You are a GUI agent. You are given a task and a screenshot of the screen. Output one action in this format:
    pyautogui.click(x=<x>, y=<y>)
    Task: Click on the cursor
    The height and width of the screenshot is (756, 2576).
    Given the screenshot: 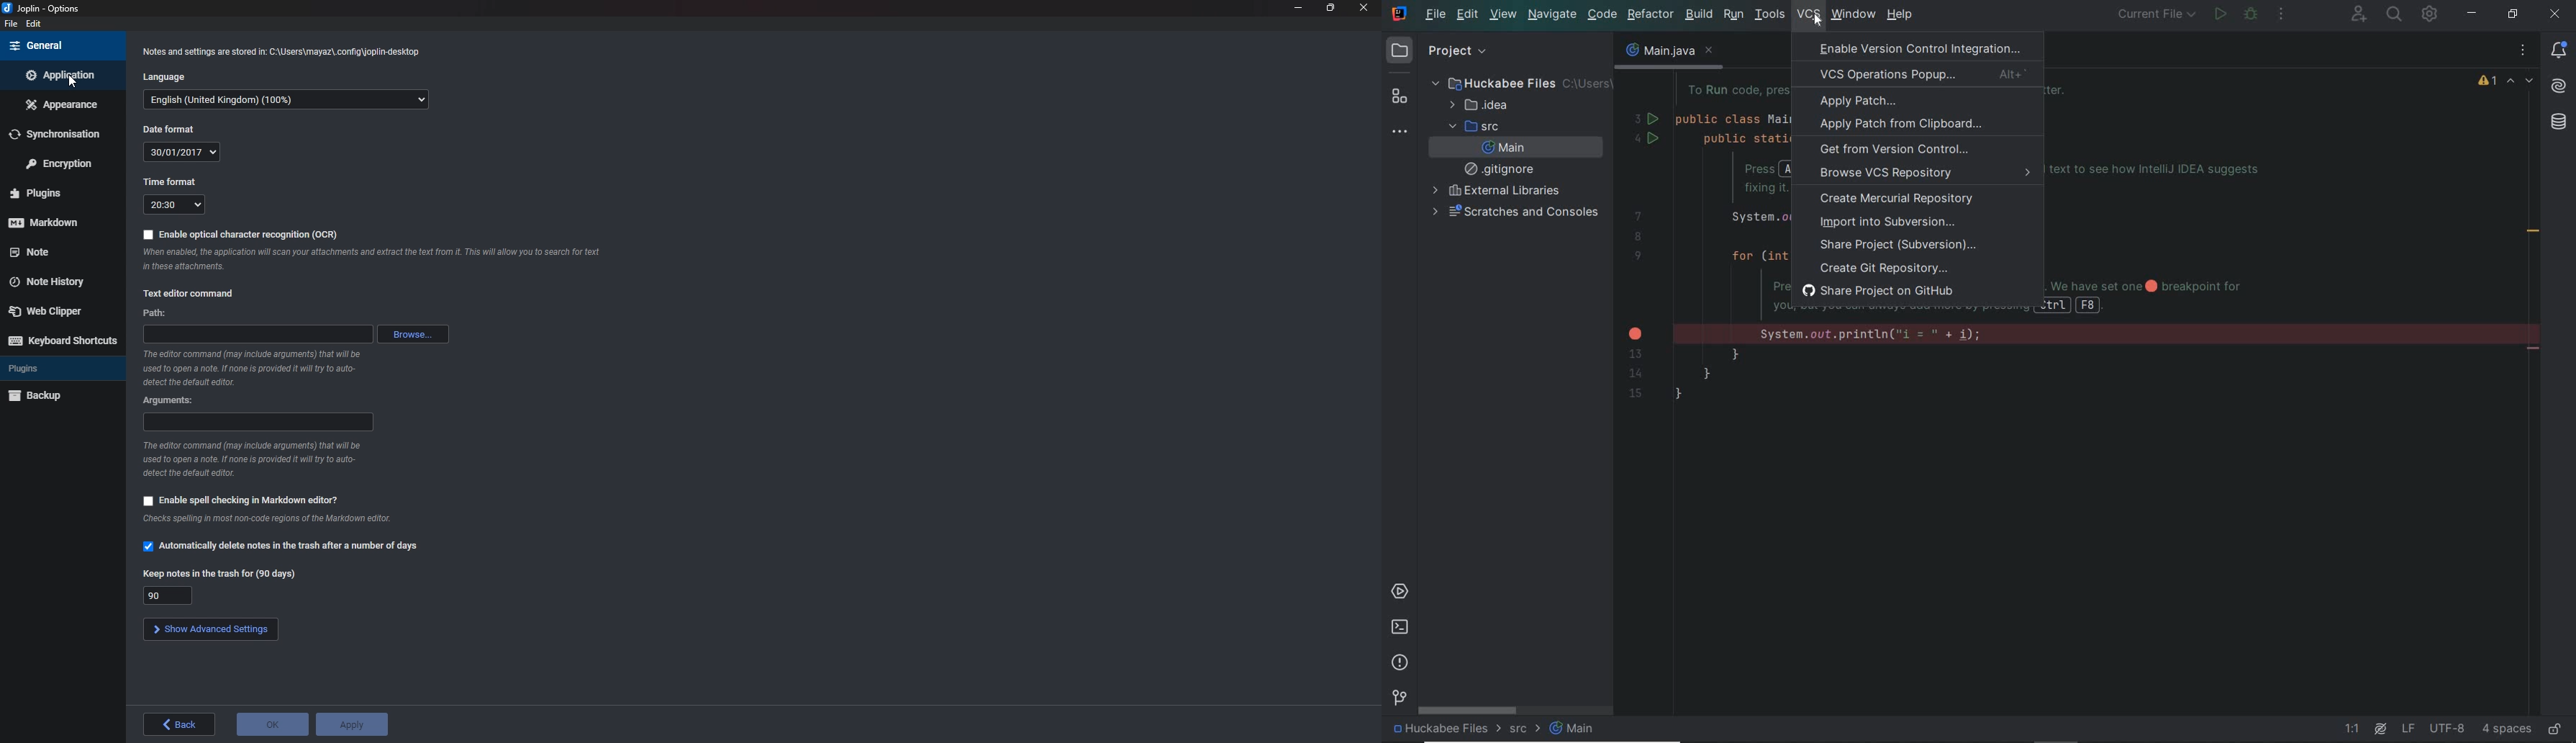 What is the action you would take?
    pyautogui.click(x=72, y=84)
    